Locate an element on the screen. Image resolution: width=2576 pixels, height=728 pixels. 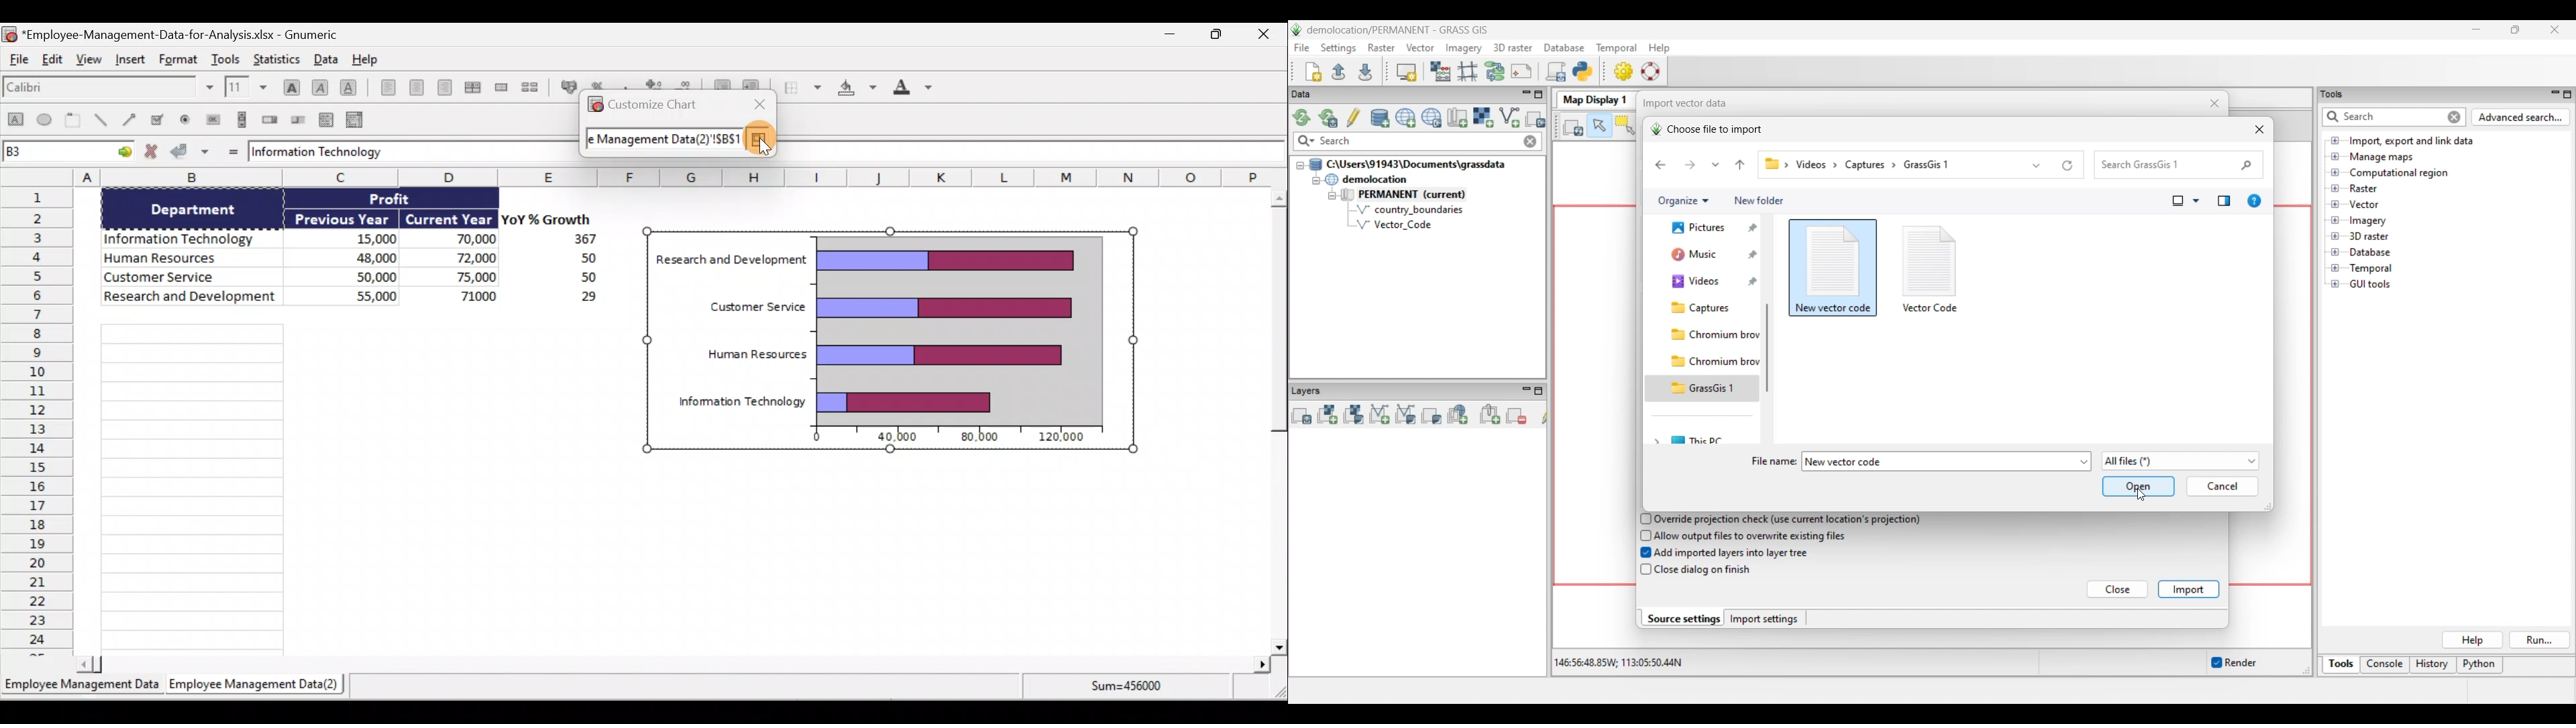
Columns is located at coordinates (683, 176).